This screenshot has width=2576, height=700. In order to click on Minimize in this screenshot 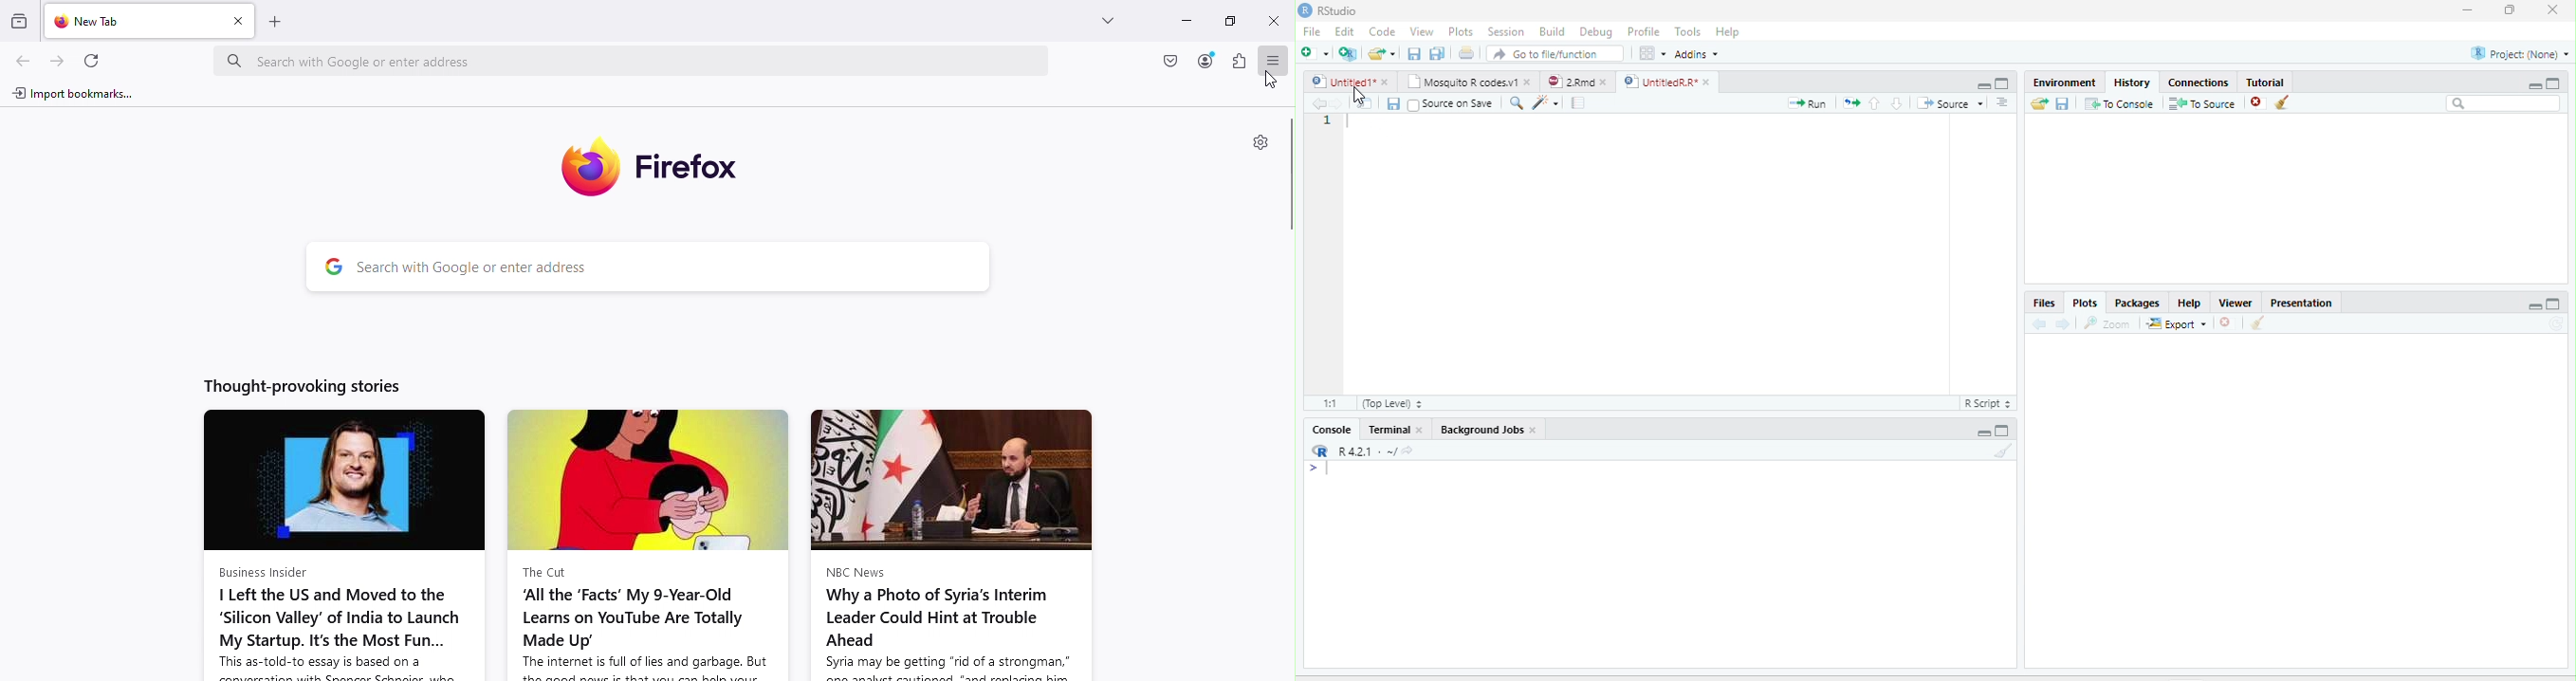, I will do `click(2535, 306)`.